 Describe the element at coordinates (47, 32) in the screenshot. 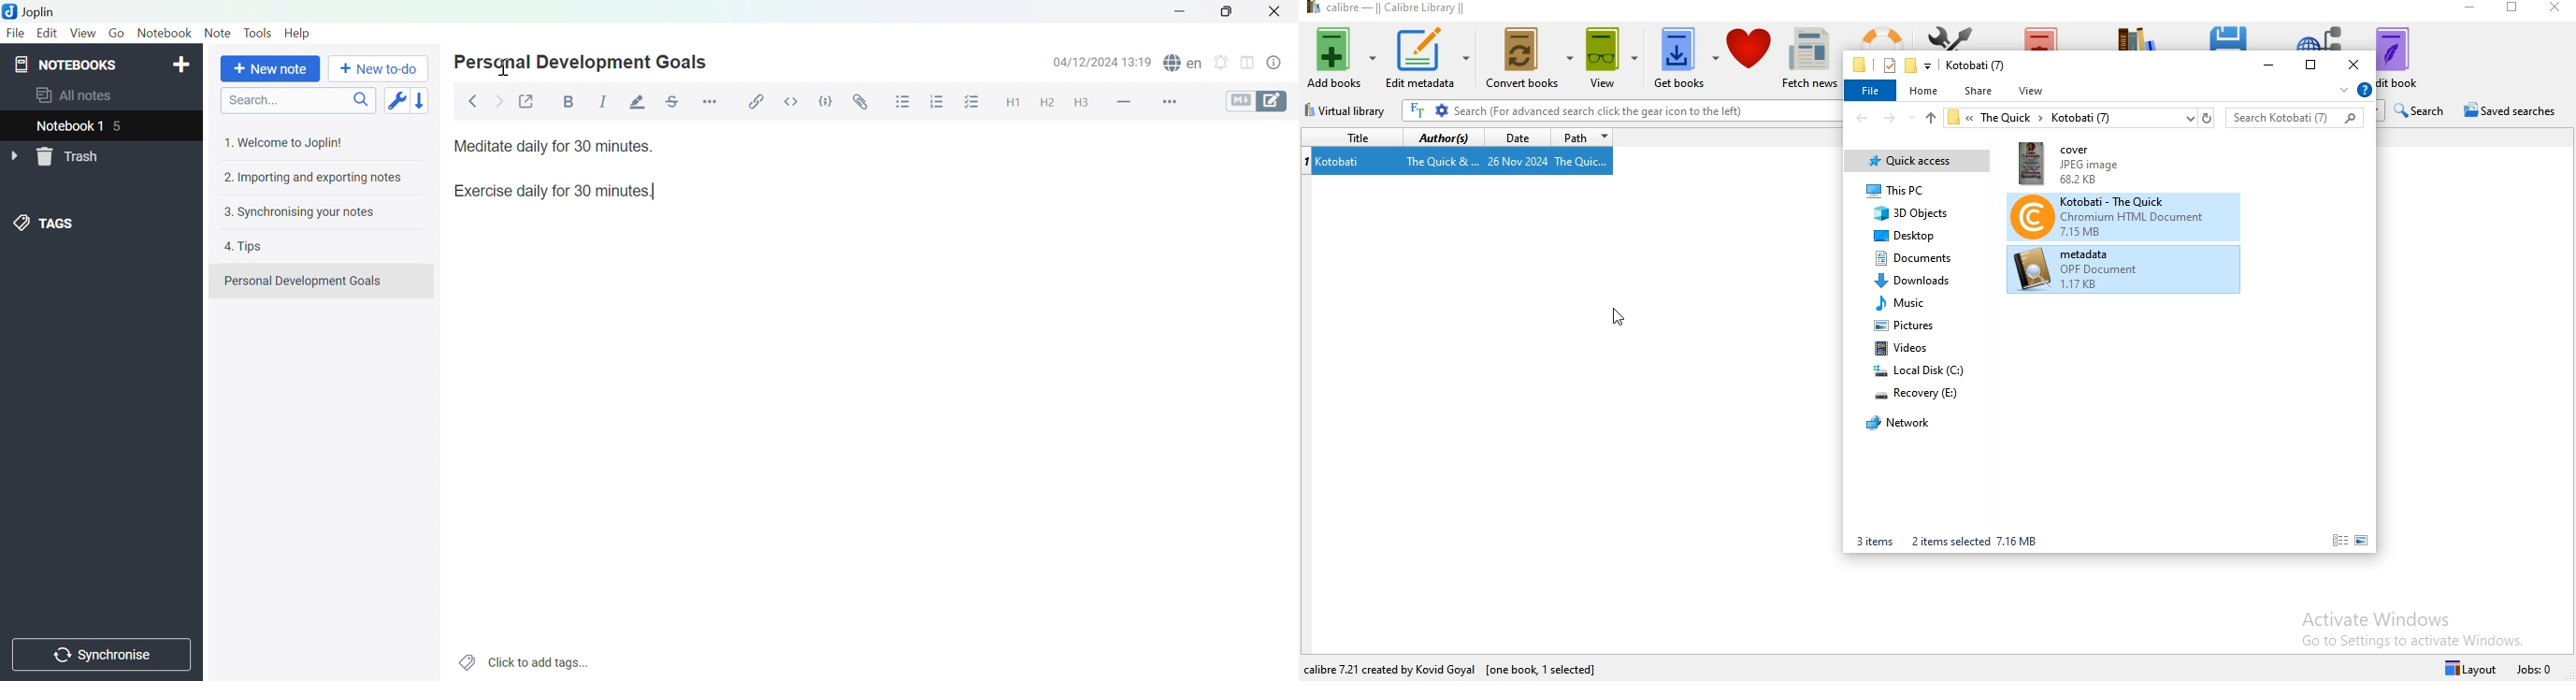

I see `Edit` at that location.